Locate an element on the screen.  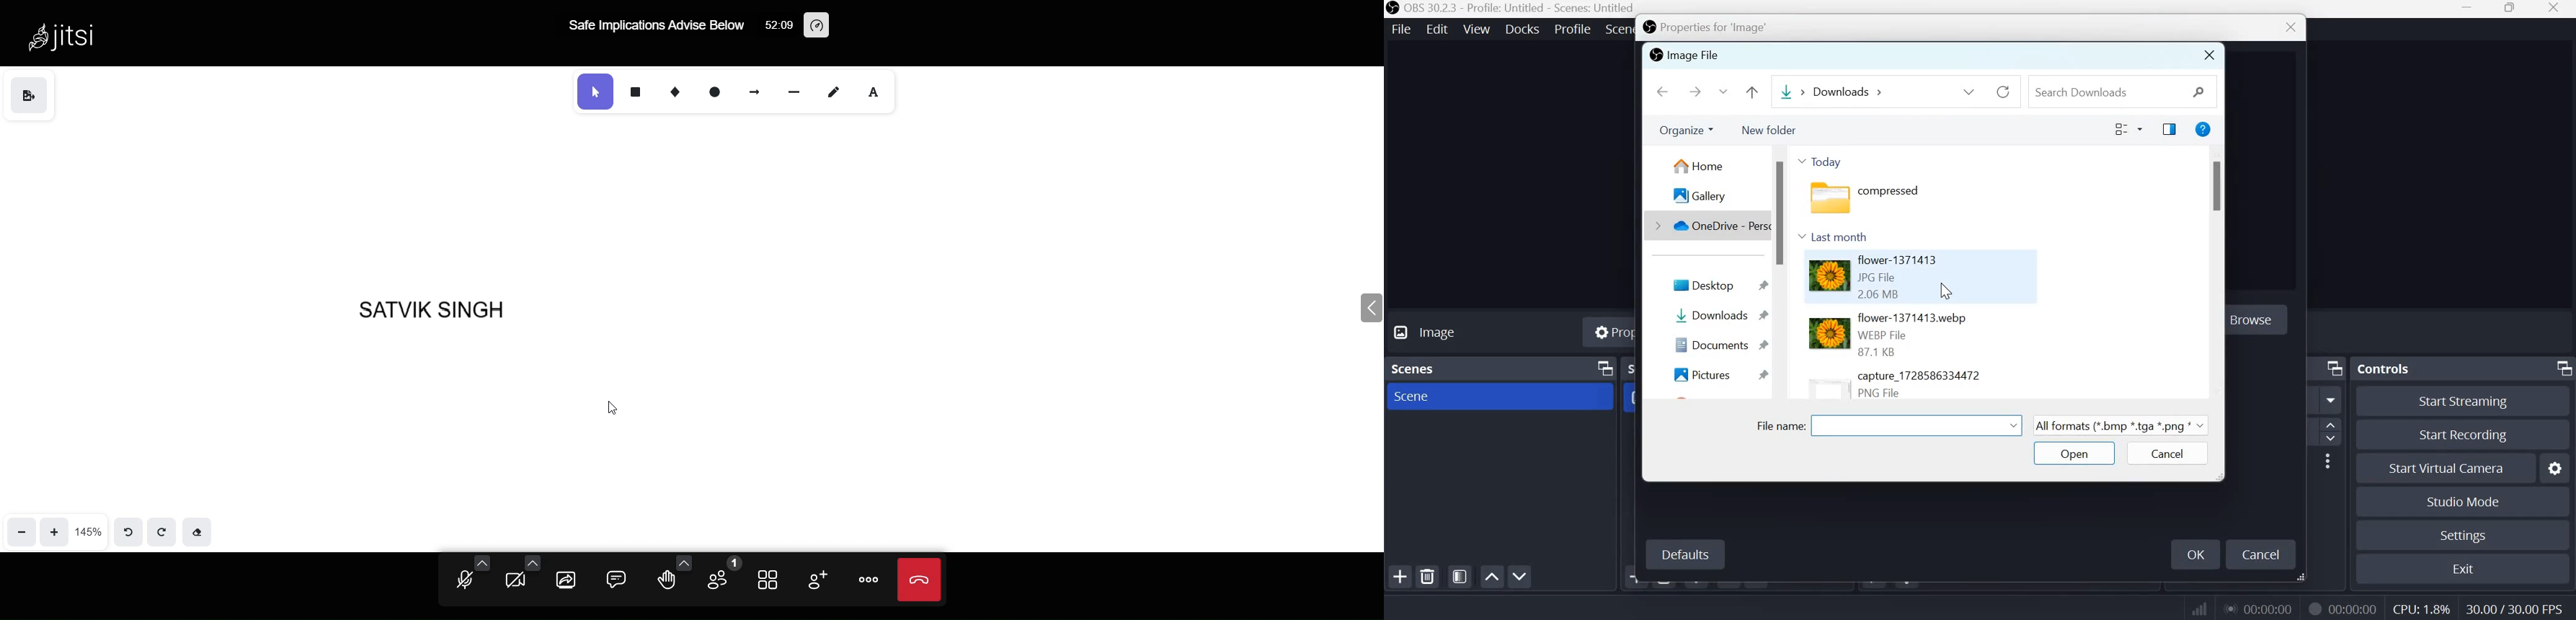
scrollbar is located at coordinates (1781, 273).